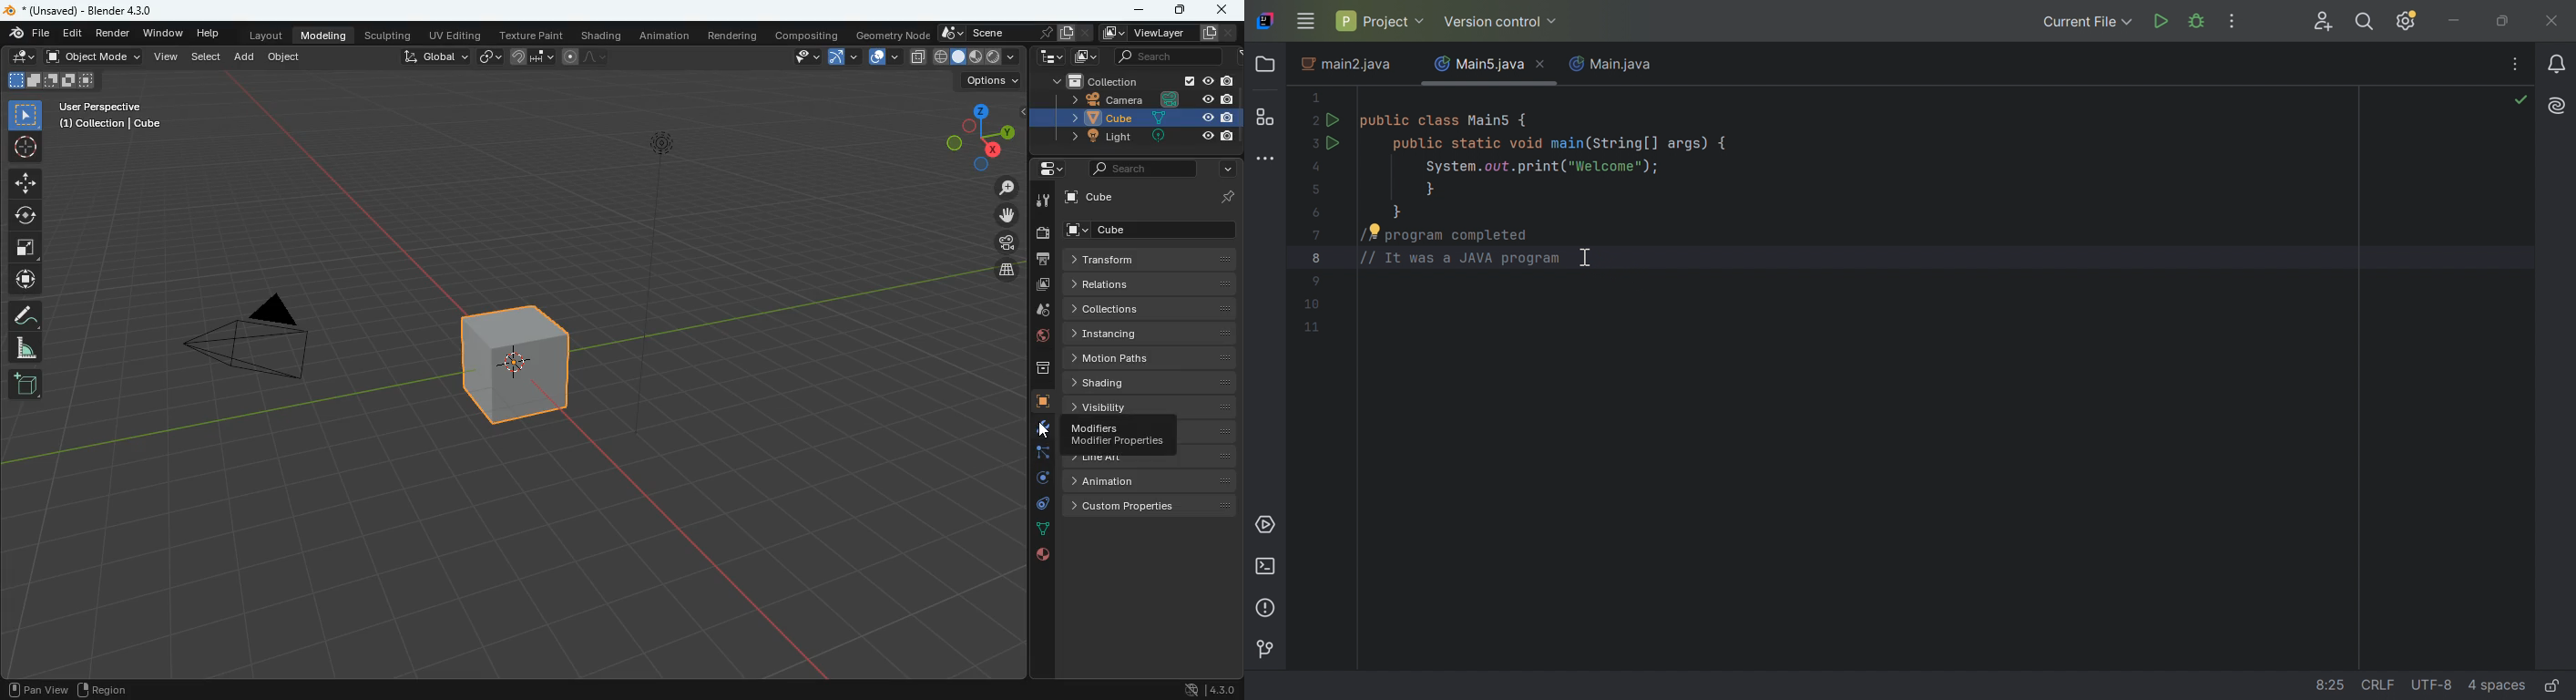 The height and width of the screenshot is (700, 2576). Describe the element at coordinates (1152, 231) in the screenshot. I see `cube` at that location.